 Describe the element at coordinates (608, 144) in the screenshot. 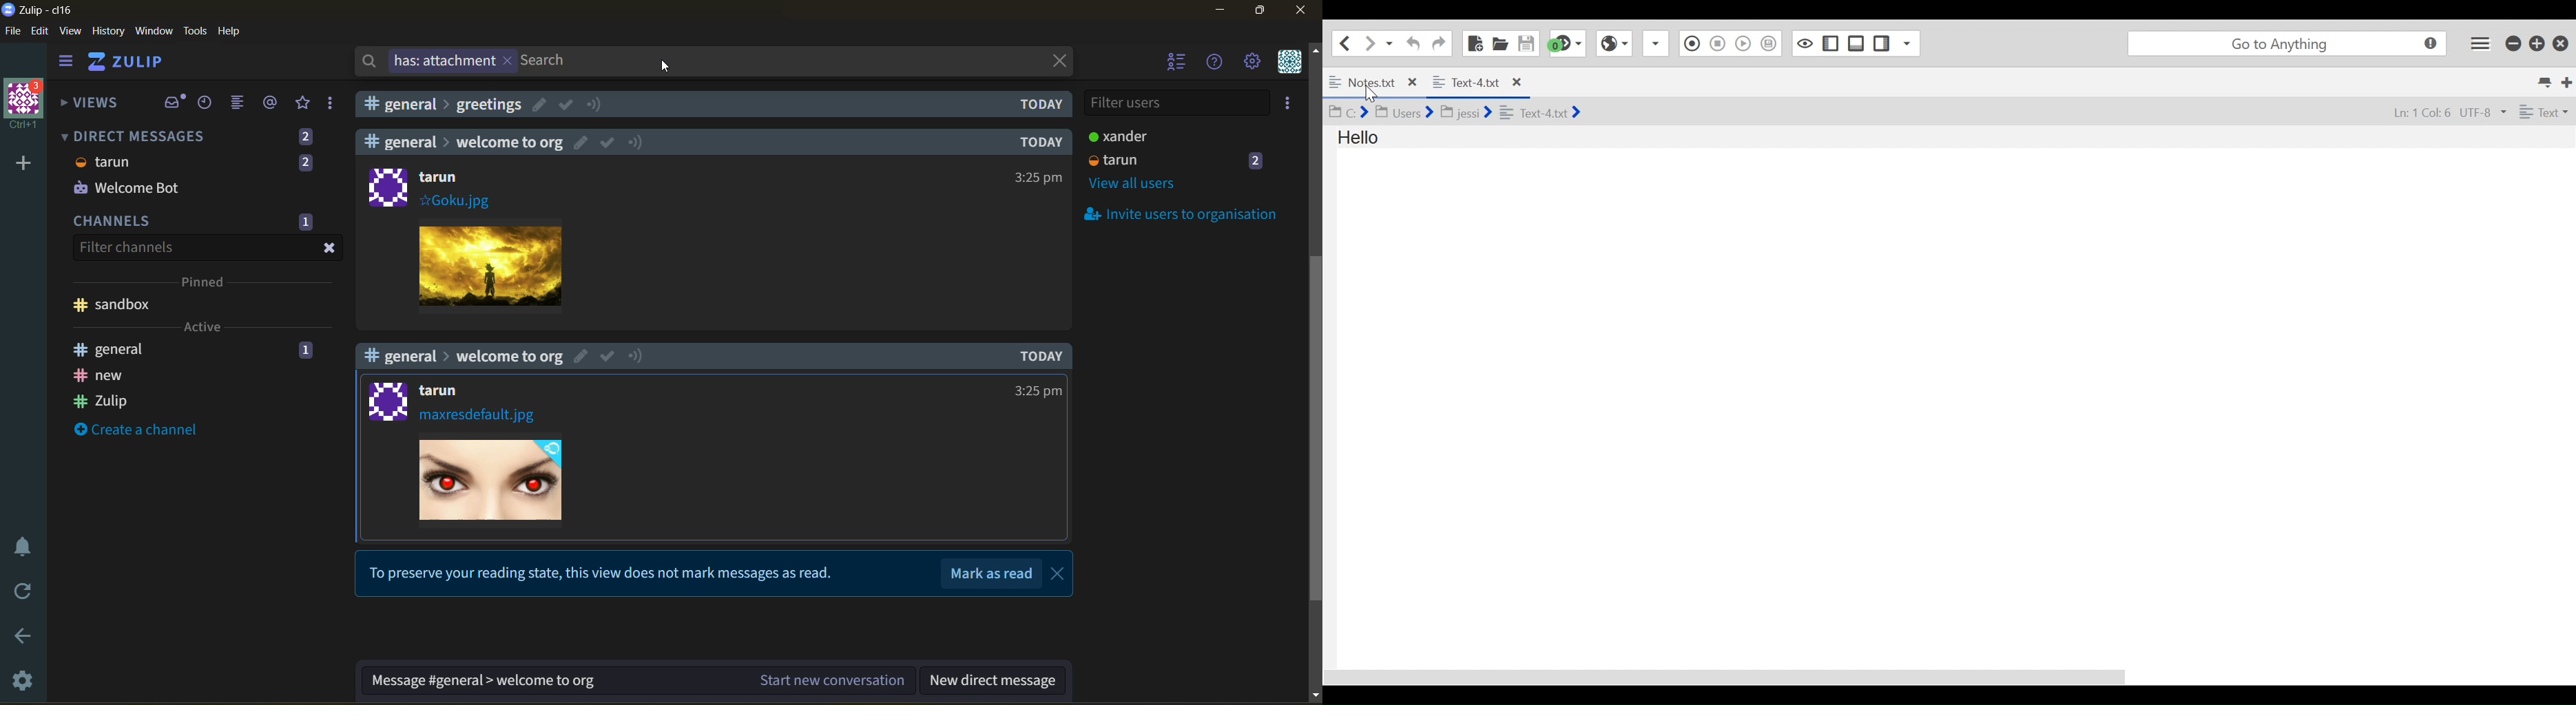

I see `mark` at that location.